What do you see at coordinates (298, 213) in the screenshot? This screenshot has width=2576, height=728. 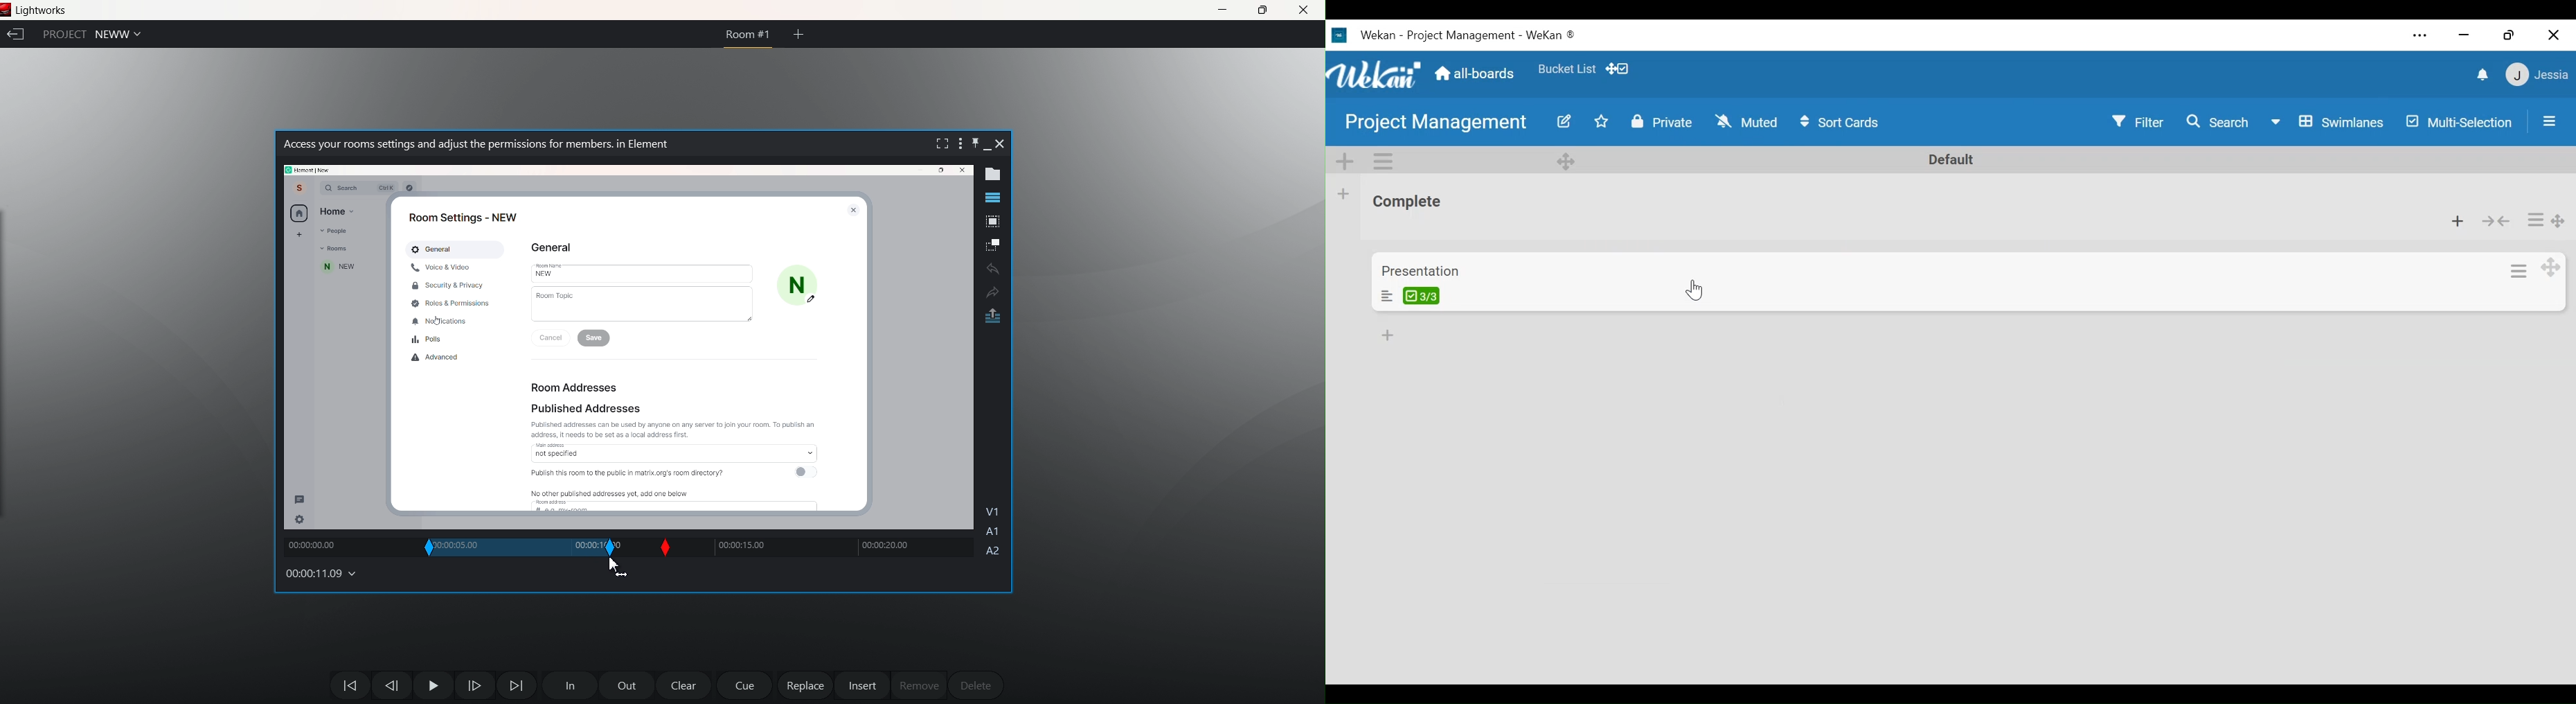 I see `home` at bounding box center [298, 213].